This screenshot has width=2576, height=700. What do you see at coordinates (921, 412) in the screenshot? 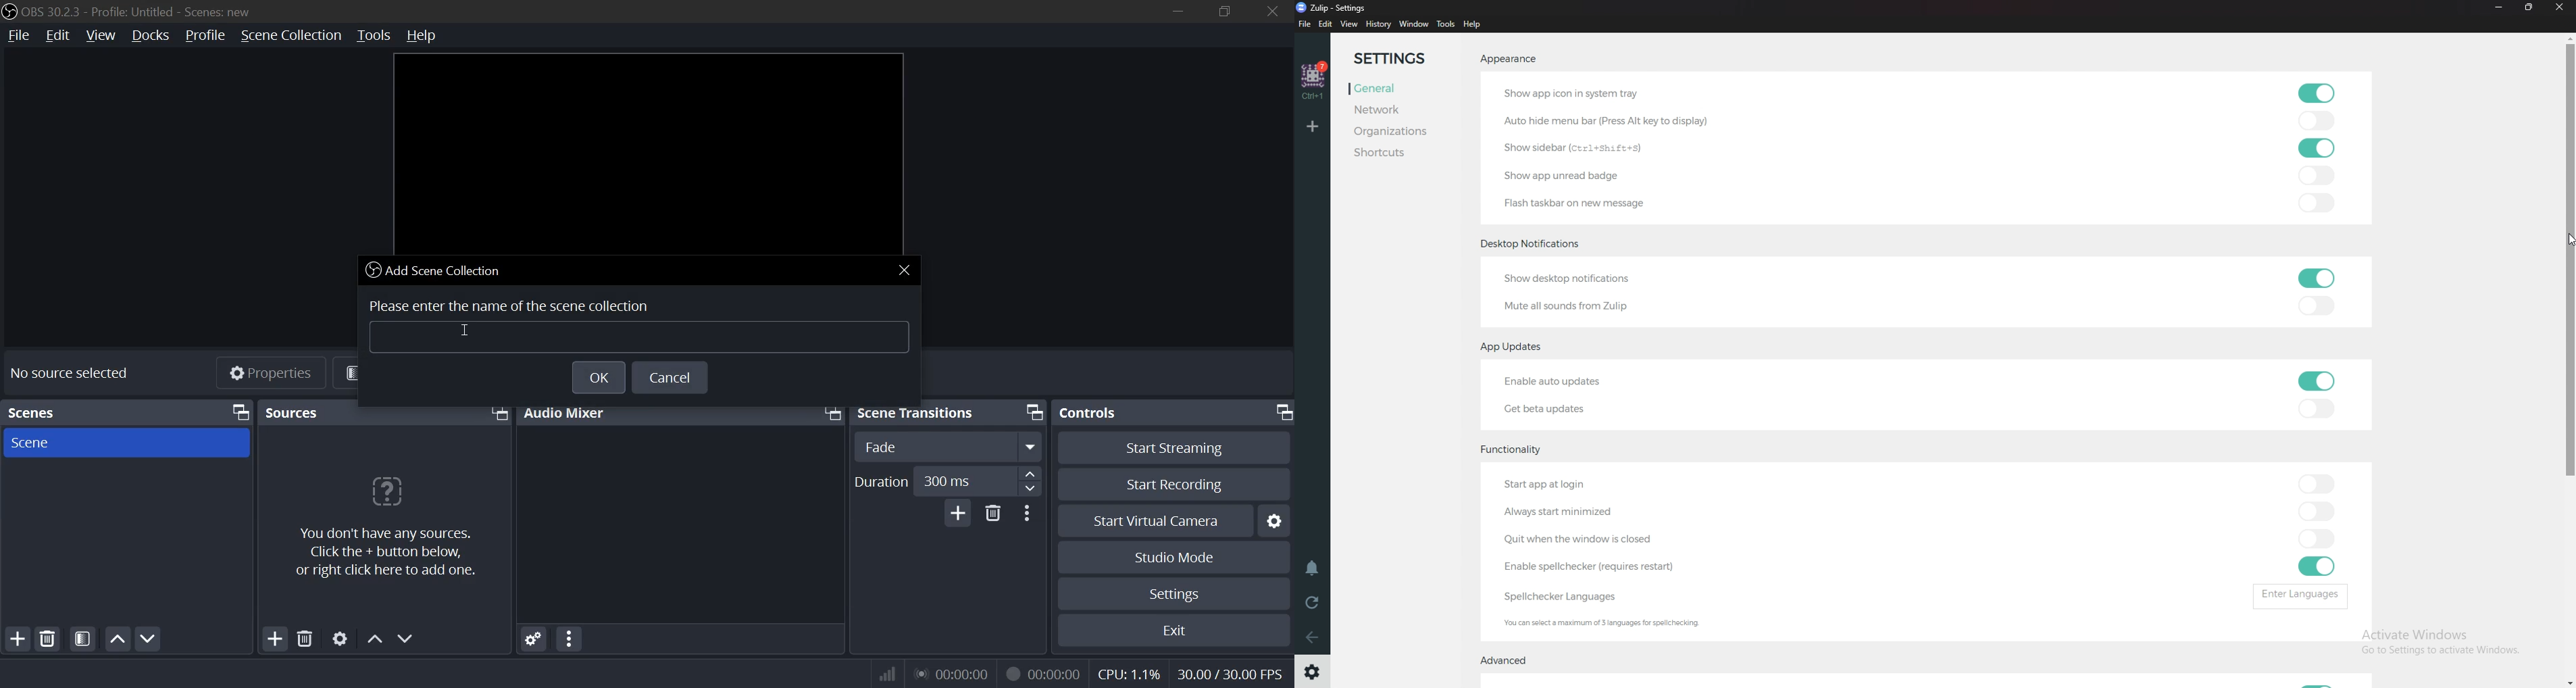
I see `scene transitions` at bounding box center [921, 412].